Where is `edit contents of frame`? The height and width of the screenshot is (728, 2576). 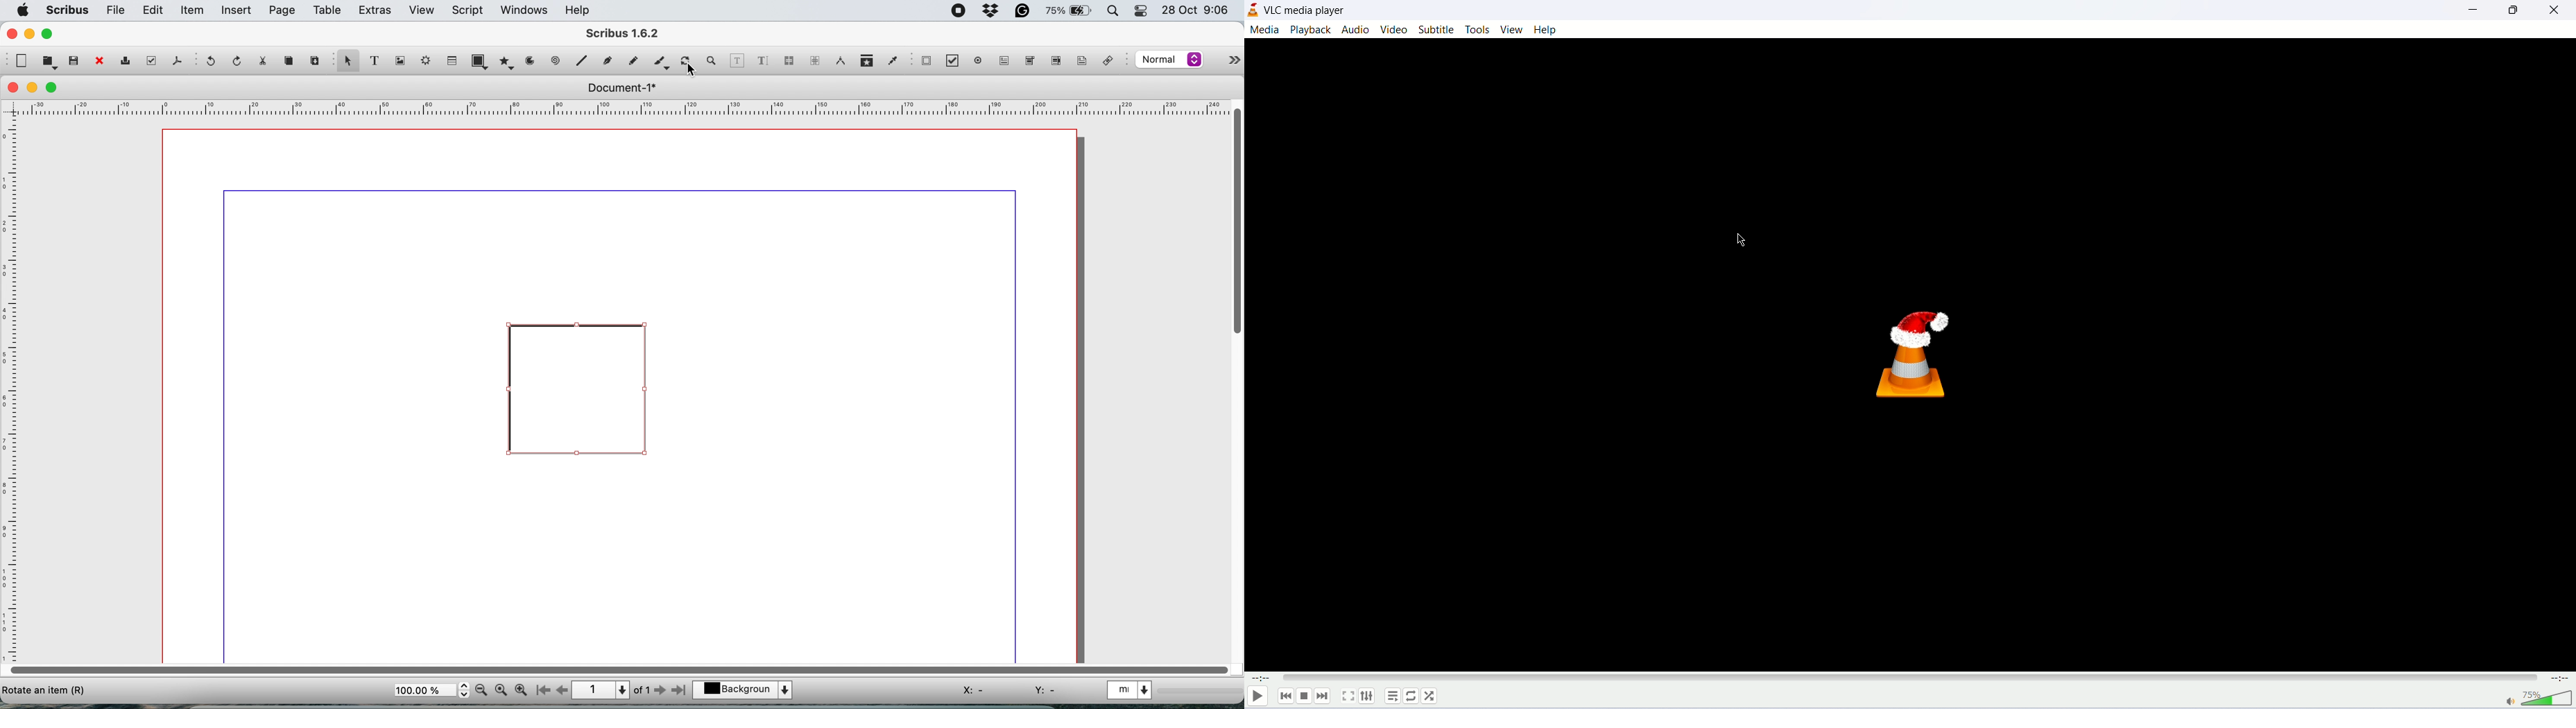
edit contents of frame is located at coordinates (738, 60).